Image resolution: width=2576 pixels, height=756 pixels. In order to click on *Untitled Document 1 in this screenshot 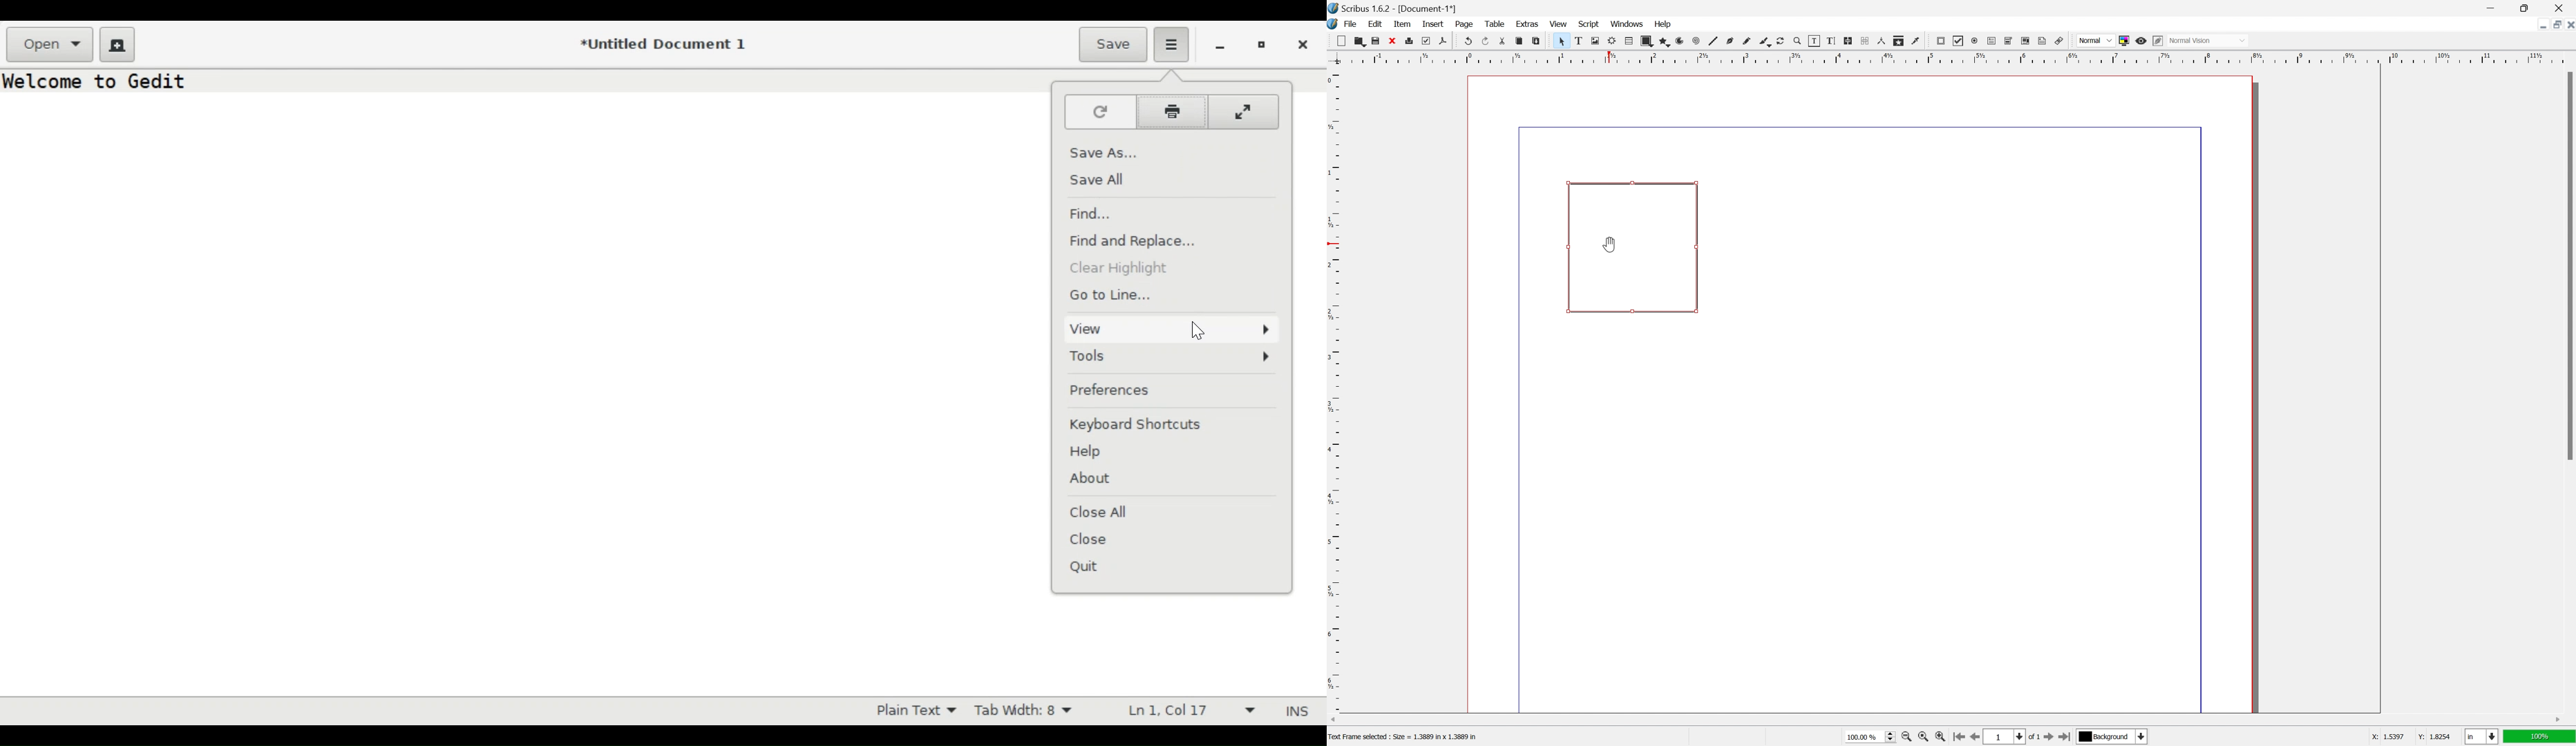, I will do `click(665, 46)`.